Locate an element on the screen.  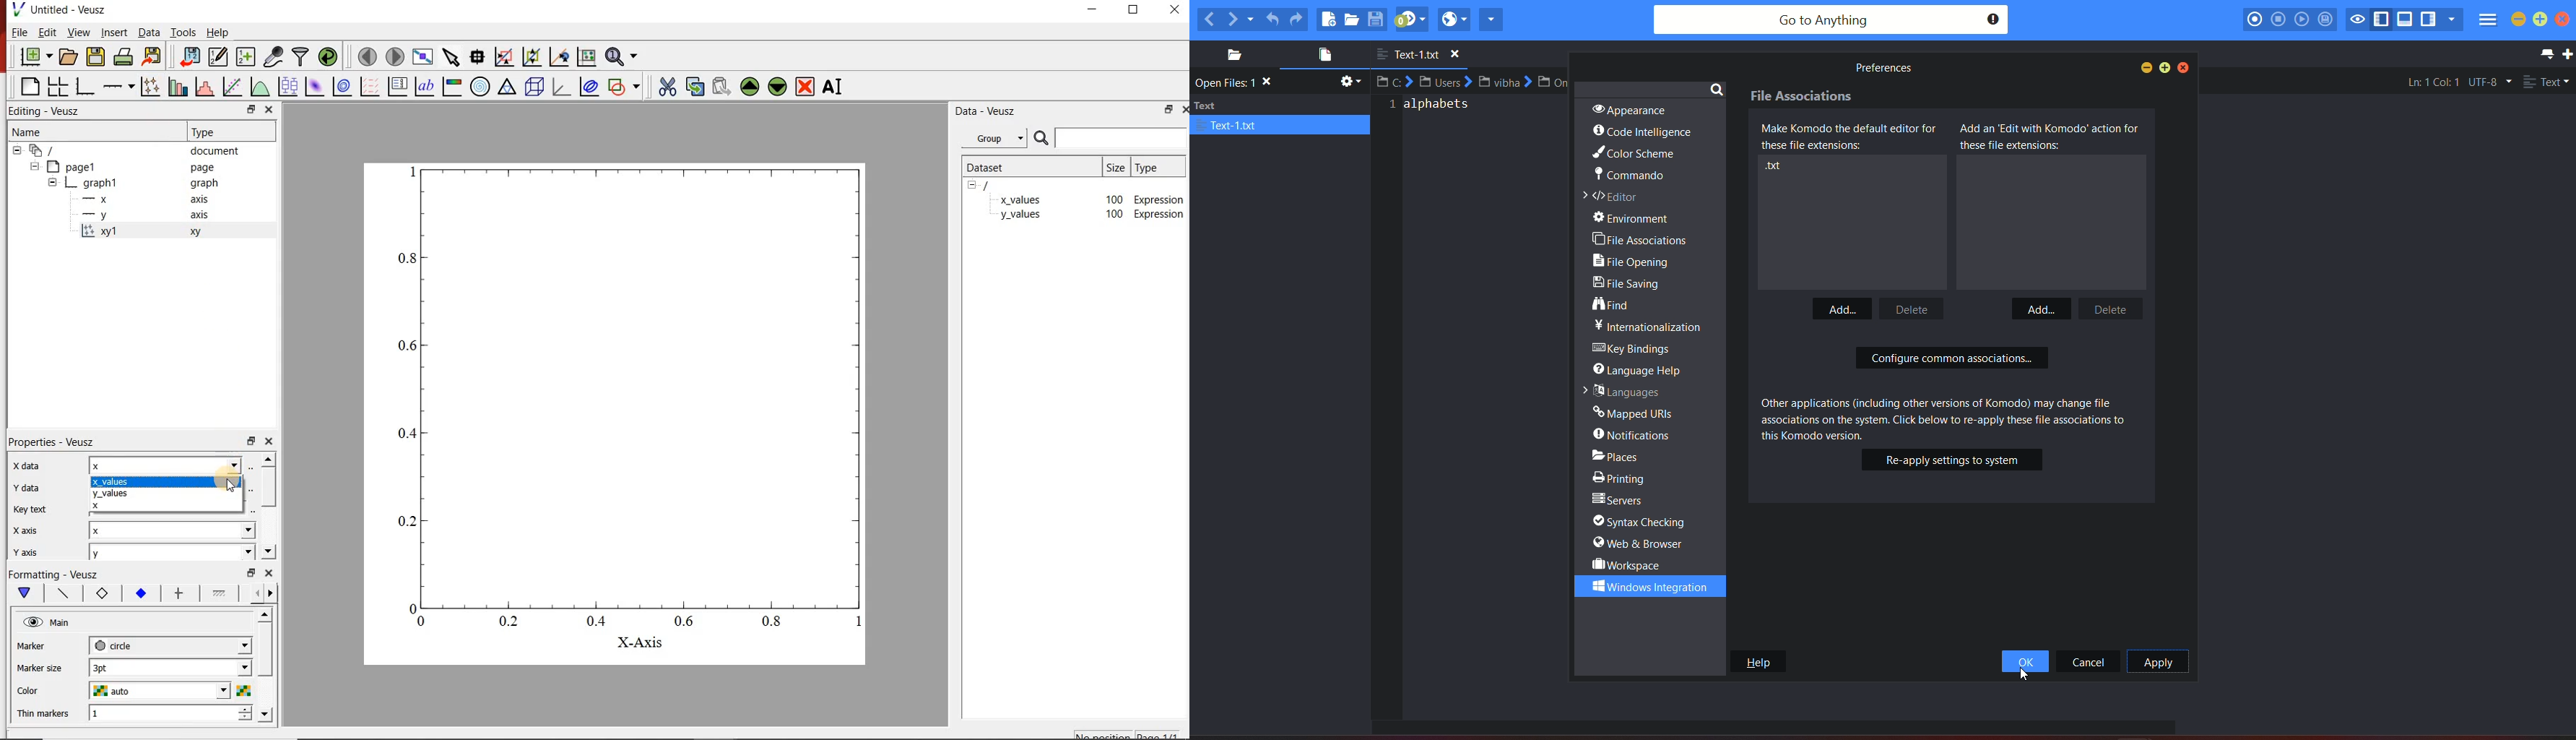
text is located at coordinates (1648, 326).